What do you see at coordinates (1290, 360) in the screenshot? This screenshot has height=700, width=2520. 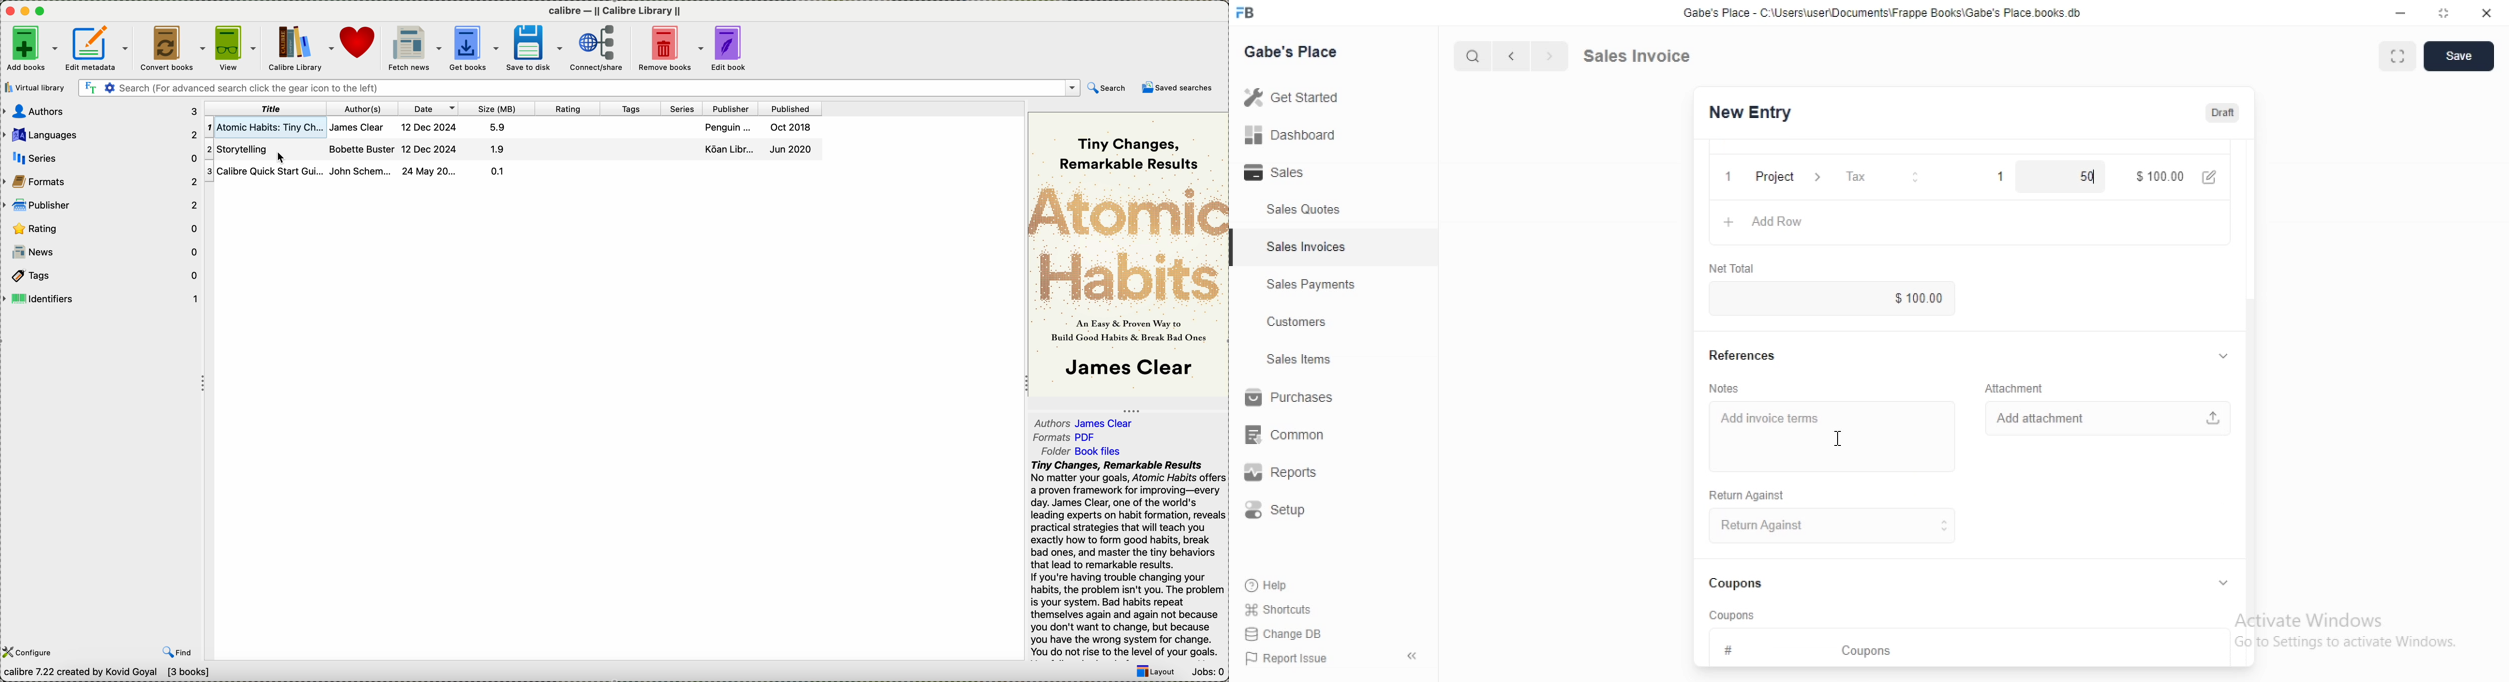 I see `Sales Items` at bounding box center [1290, 360].